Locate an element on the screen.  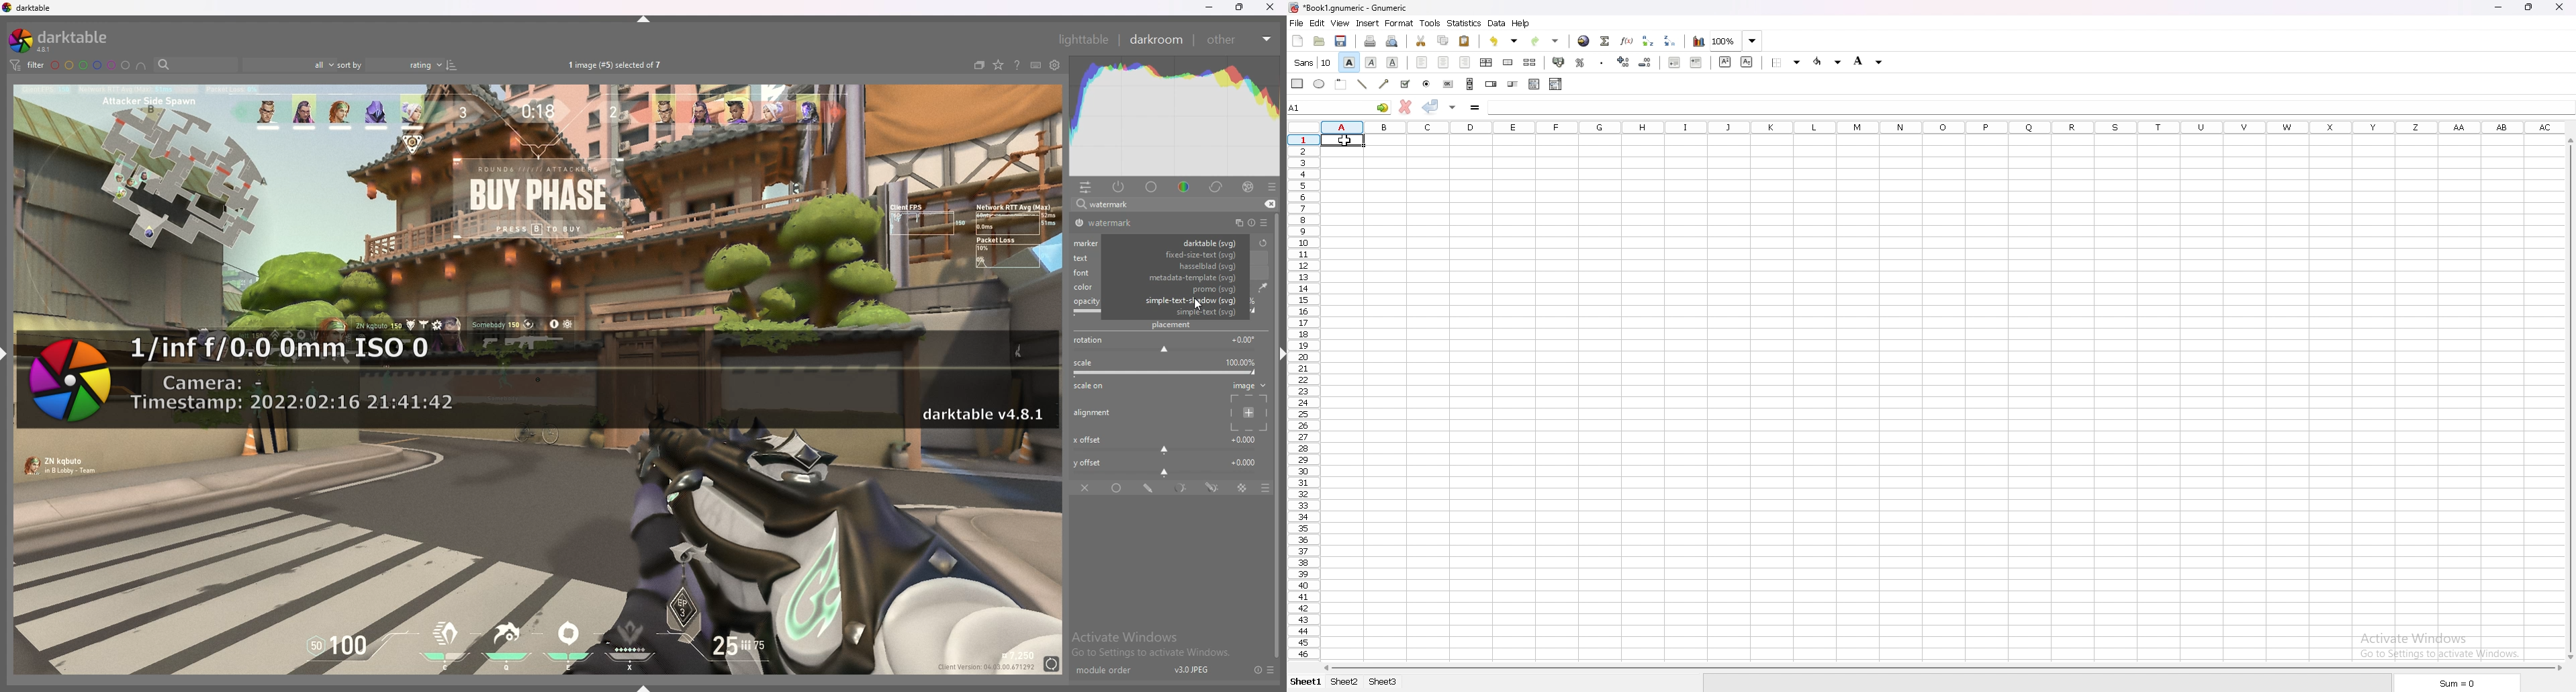
decrease indent is located at coordinates (1675, 62).